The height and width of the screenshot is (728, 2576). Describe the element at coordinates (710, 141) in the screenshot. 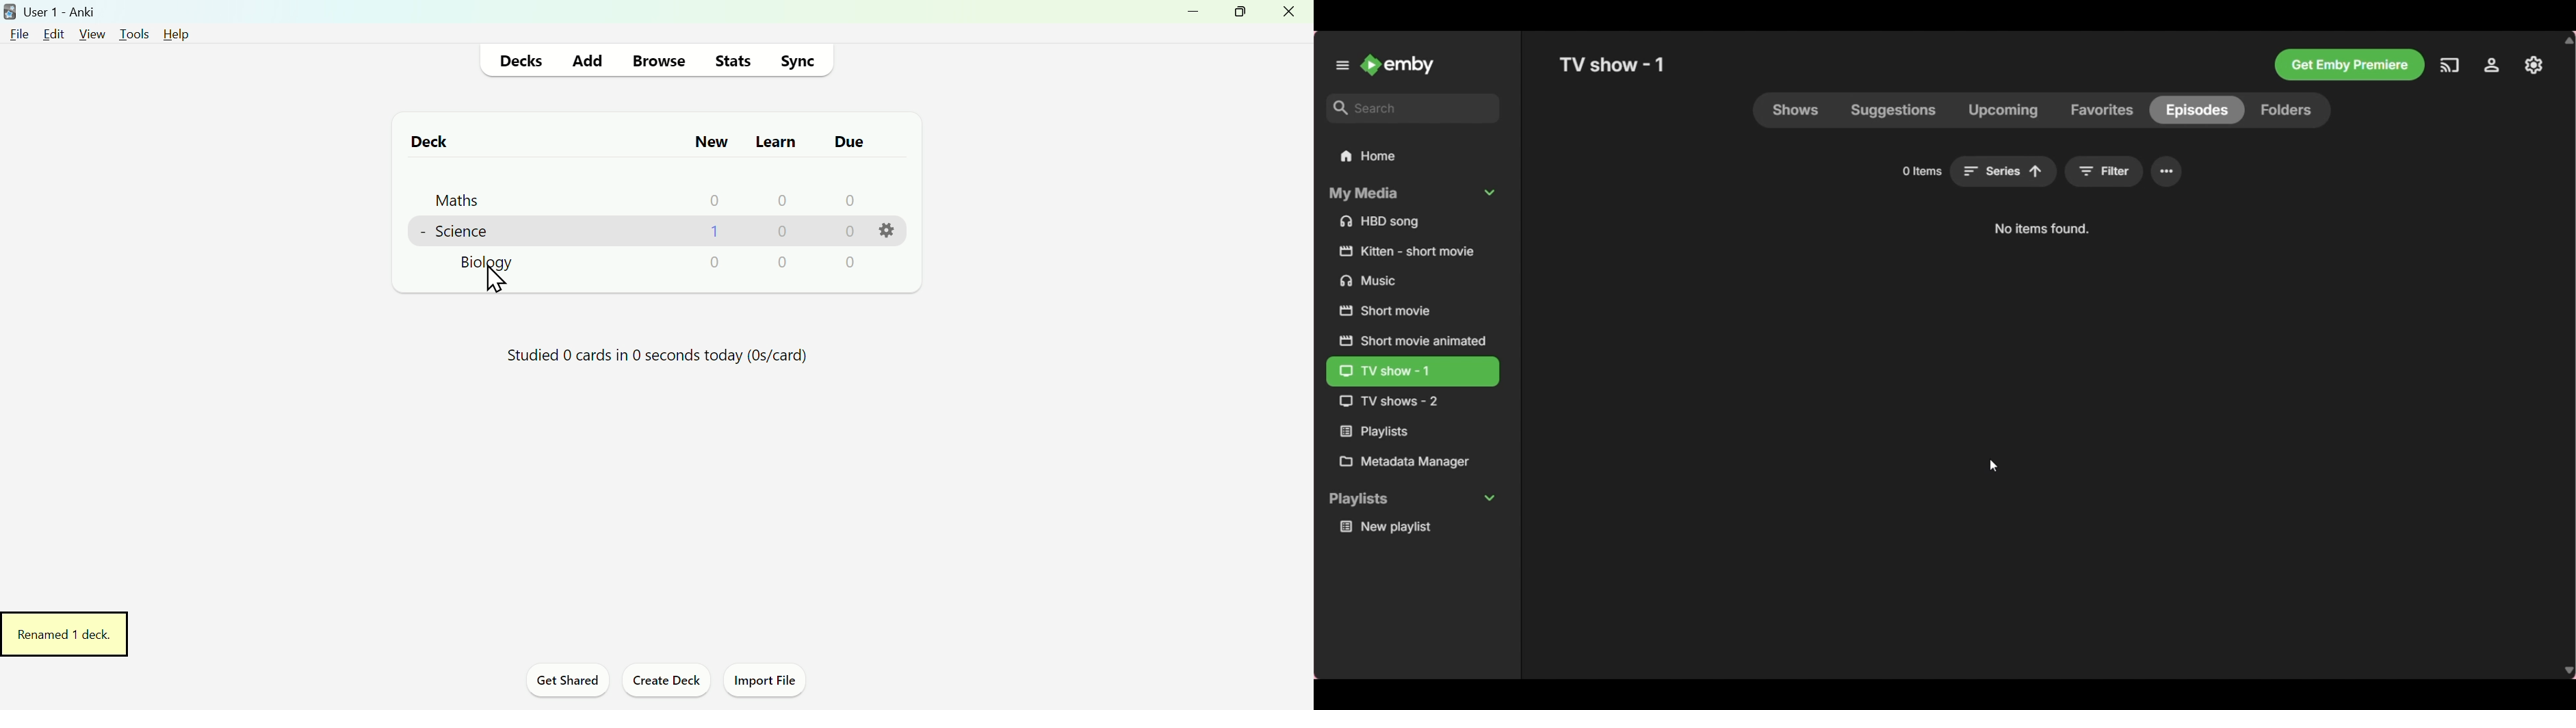

I see `New` at that location.